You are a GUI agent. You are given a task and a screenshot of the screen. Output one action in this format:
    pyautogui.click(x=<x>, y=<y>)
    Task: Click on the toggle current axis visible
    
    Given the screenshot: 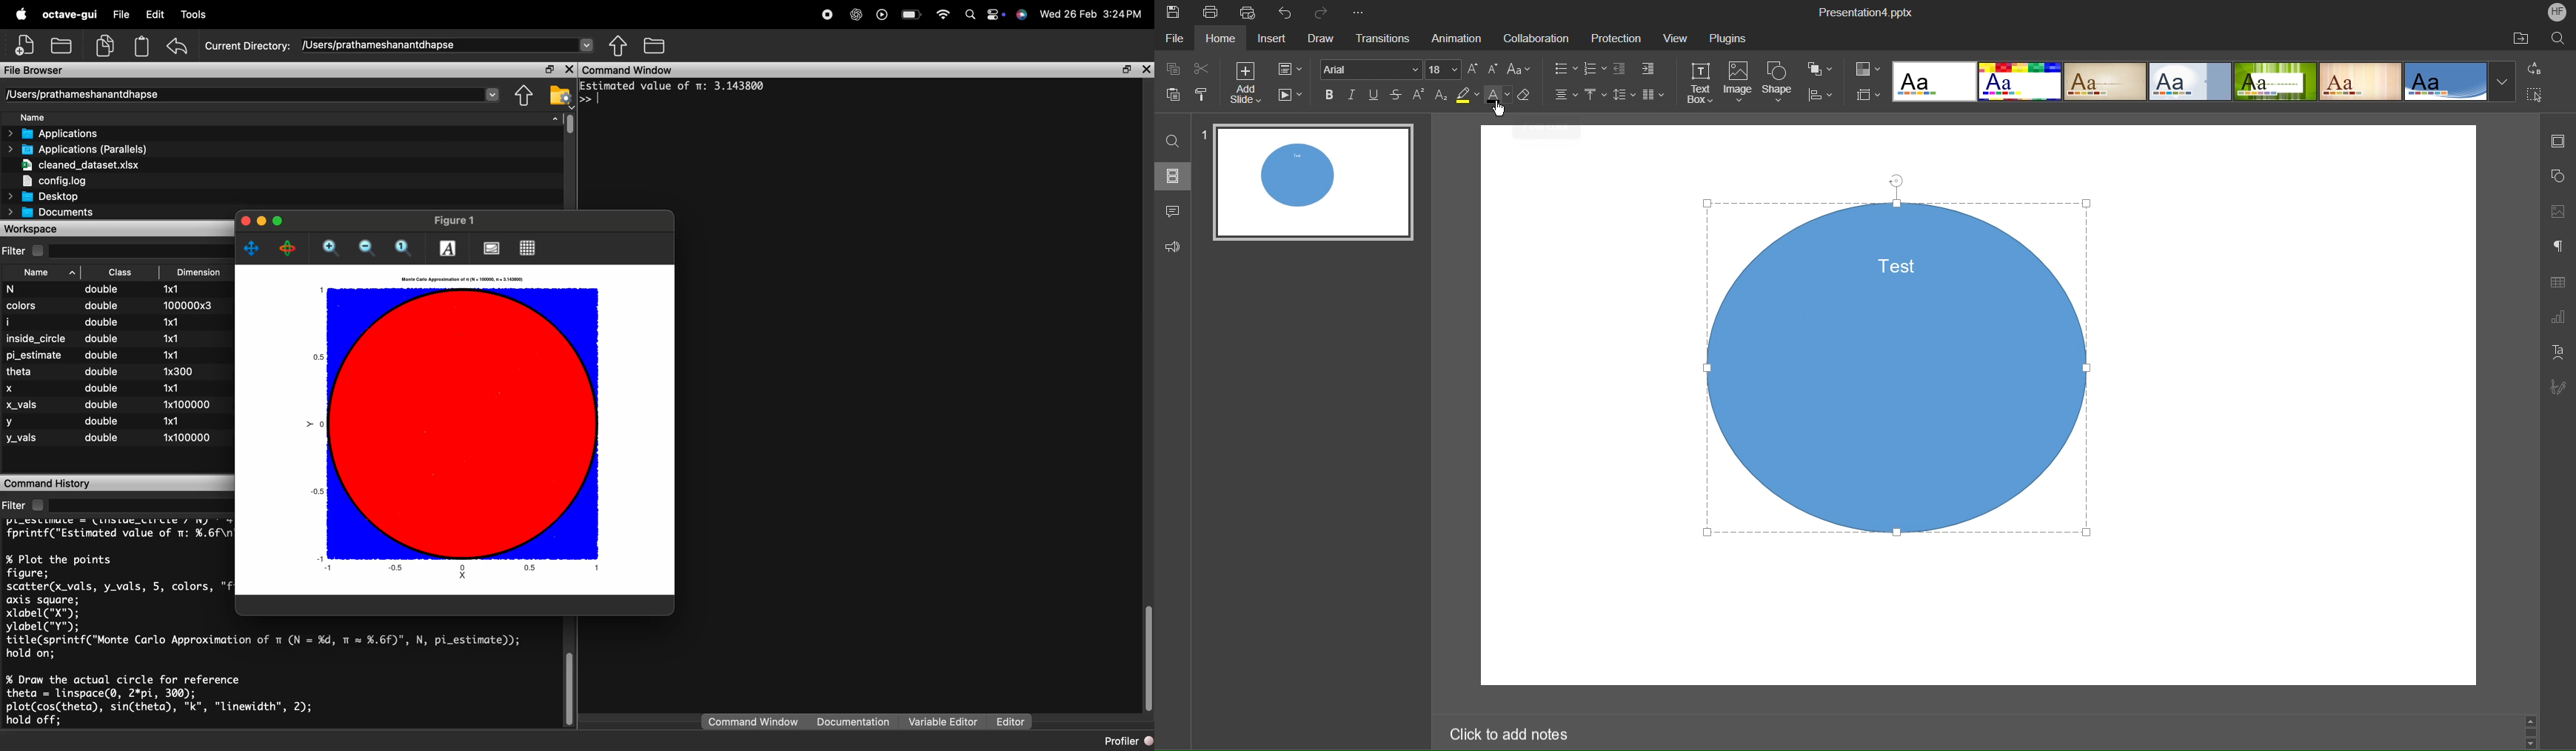 What is the action you would take?
    pyautogui.click(x=492, y=249)
    